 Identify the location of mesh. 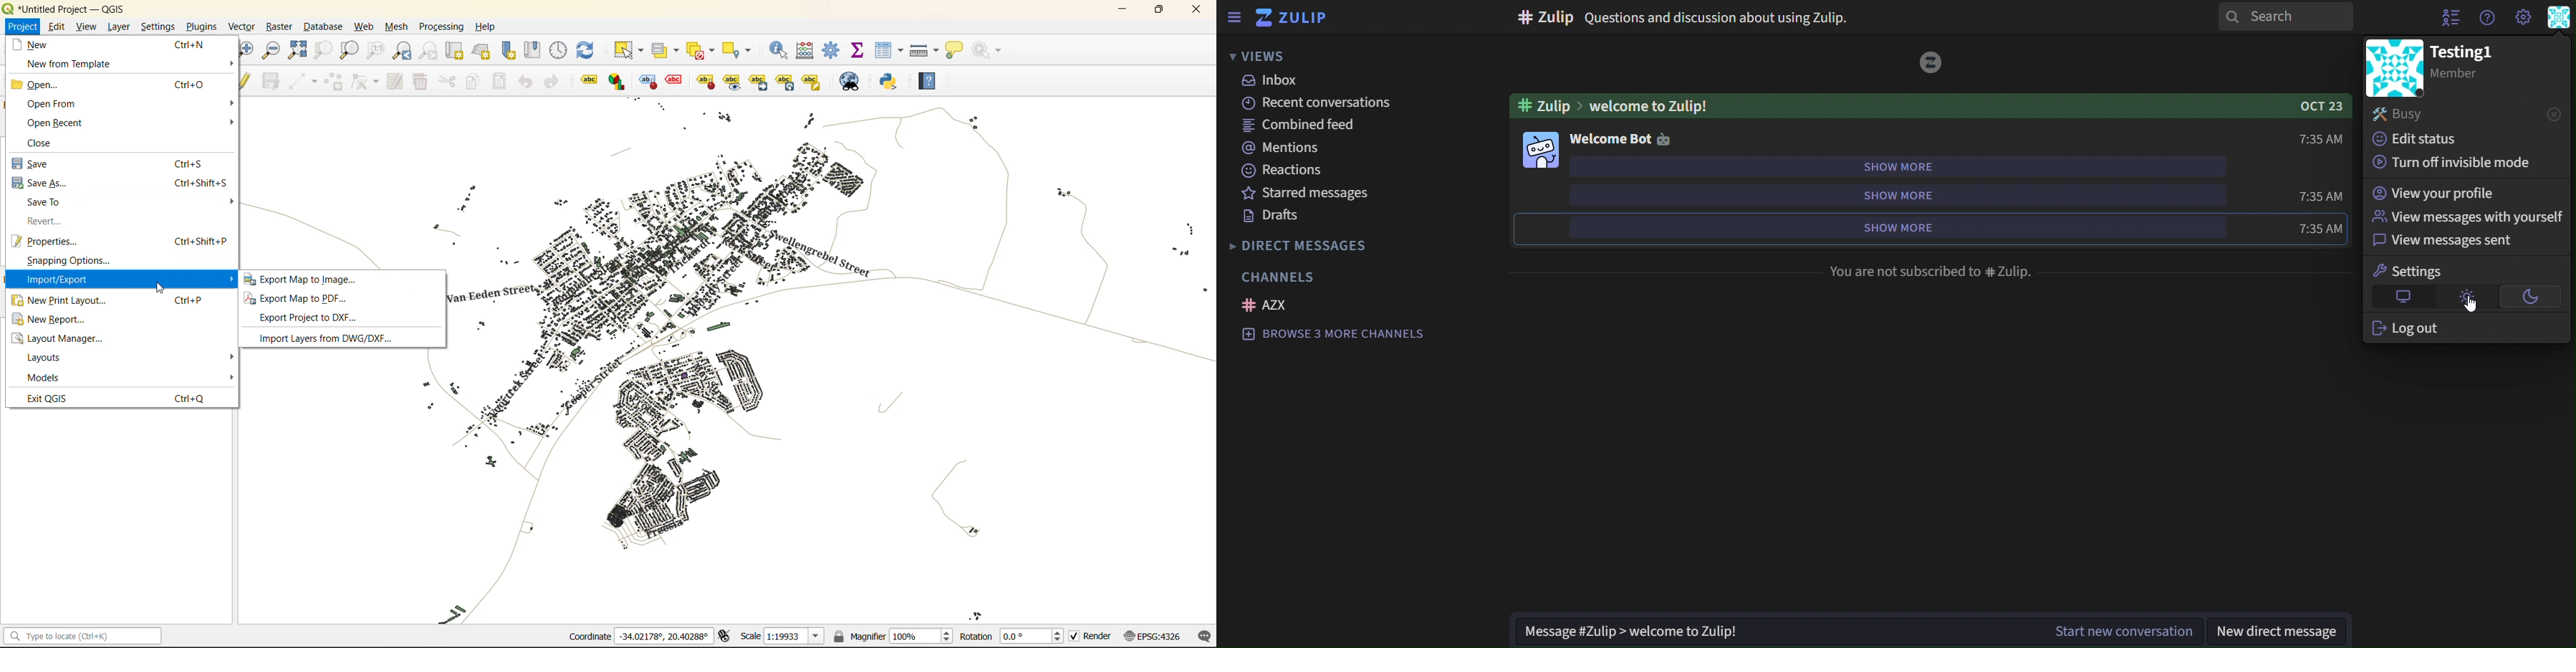
(395, 29).